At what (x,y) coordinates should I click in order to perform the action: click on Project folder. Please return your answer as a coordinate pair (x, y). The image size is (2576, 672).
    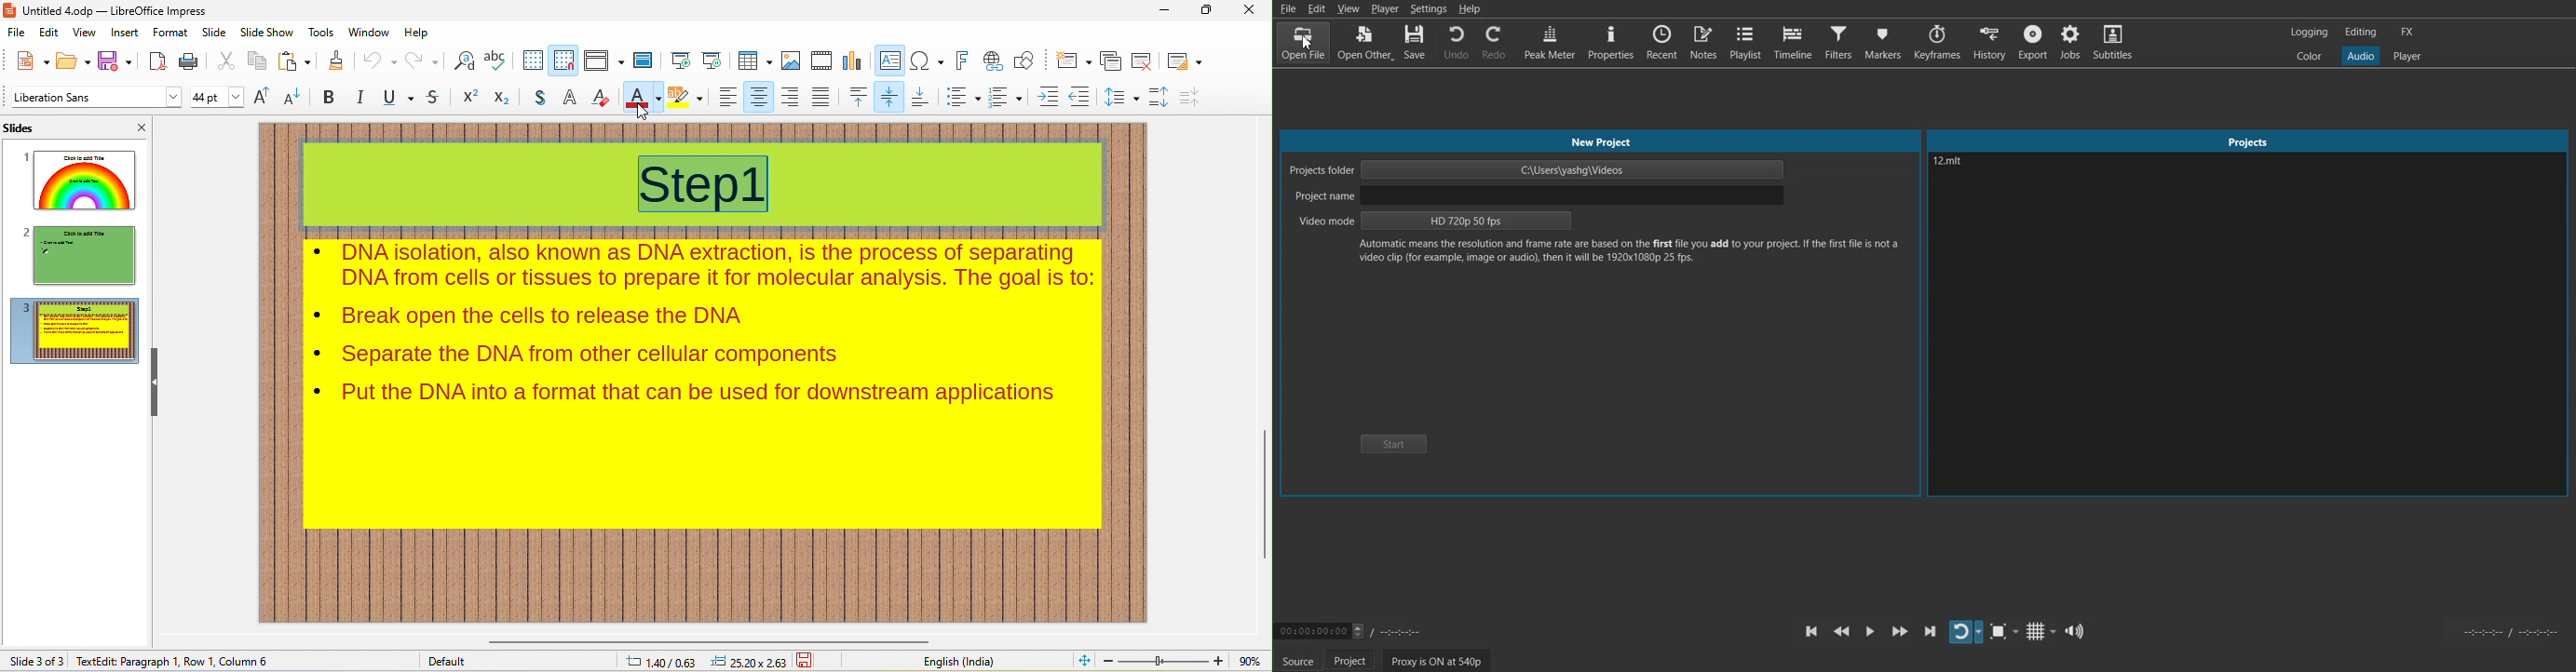
    Looking at the image, I should click on (1538, 170).